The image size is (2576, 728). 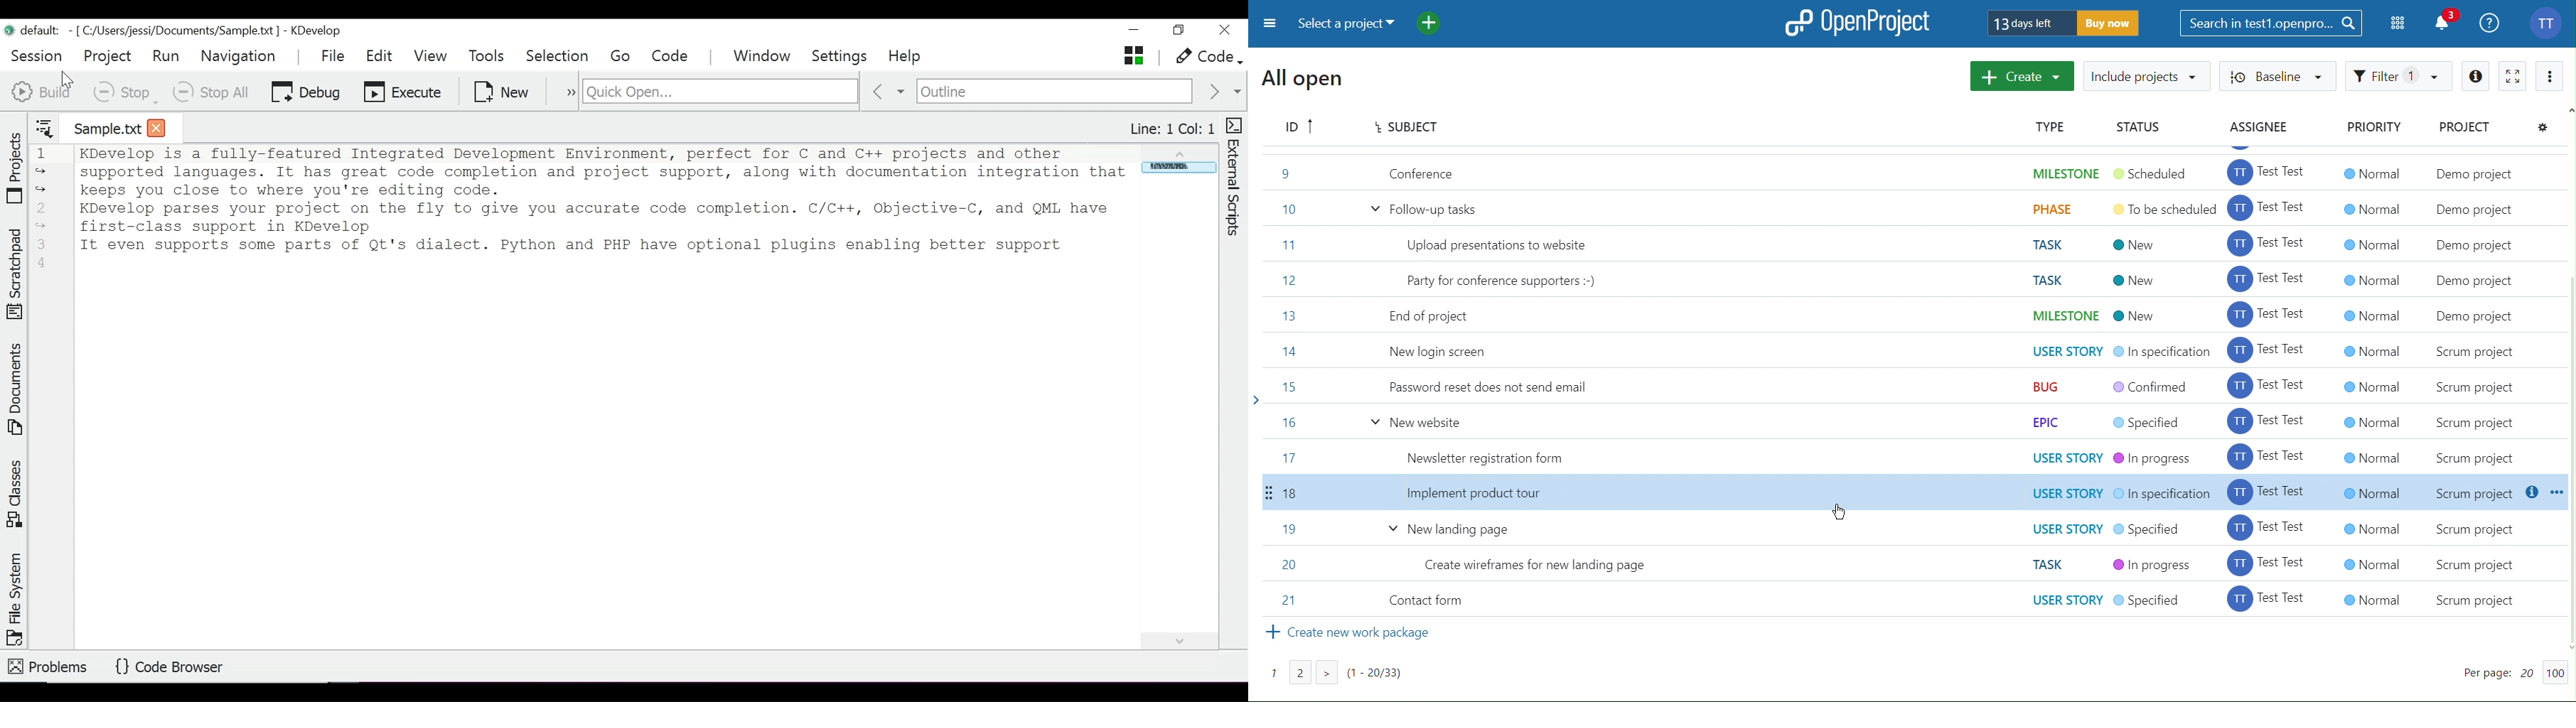 What do you see at coordinates (2272, 23) in the screenshot?
I see `Search` at bounding box center [2272, 23].